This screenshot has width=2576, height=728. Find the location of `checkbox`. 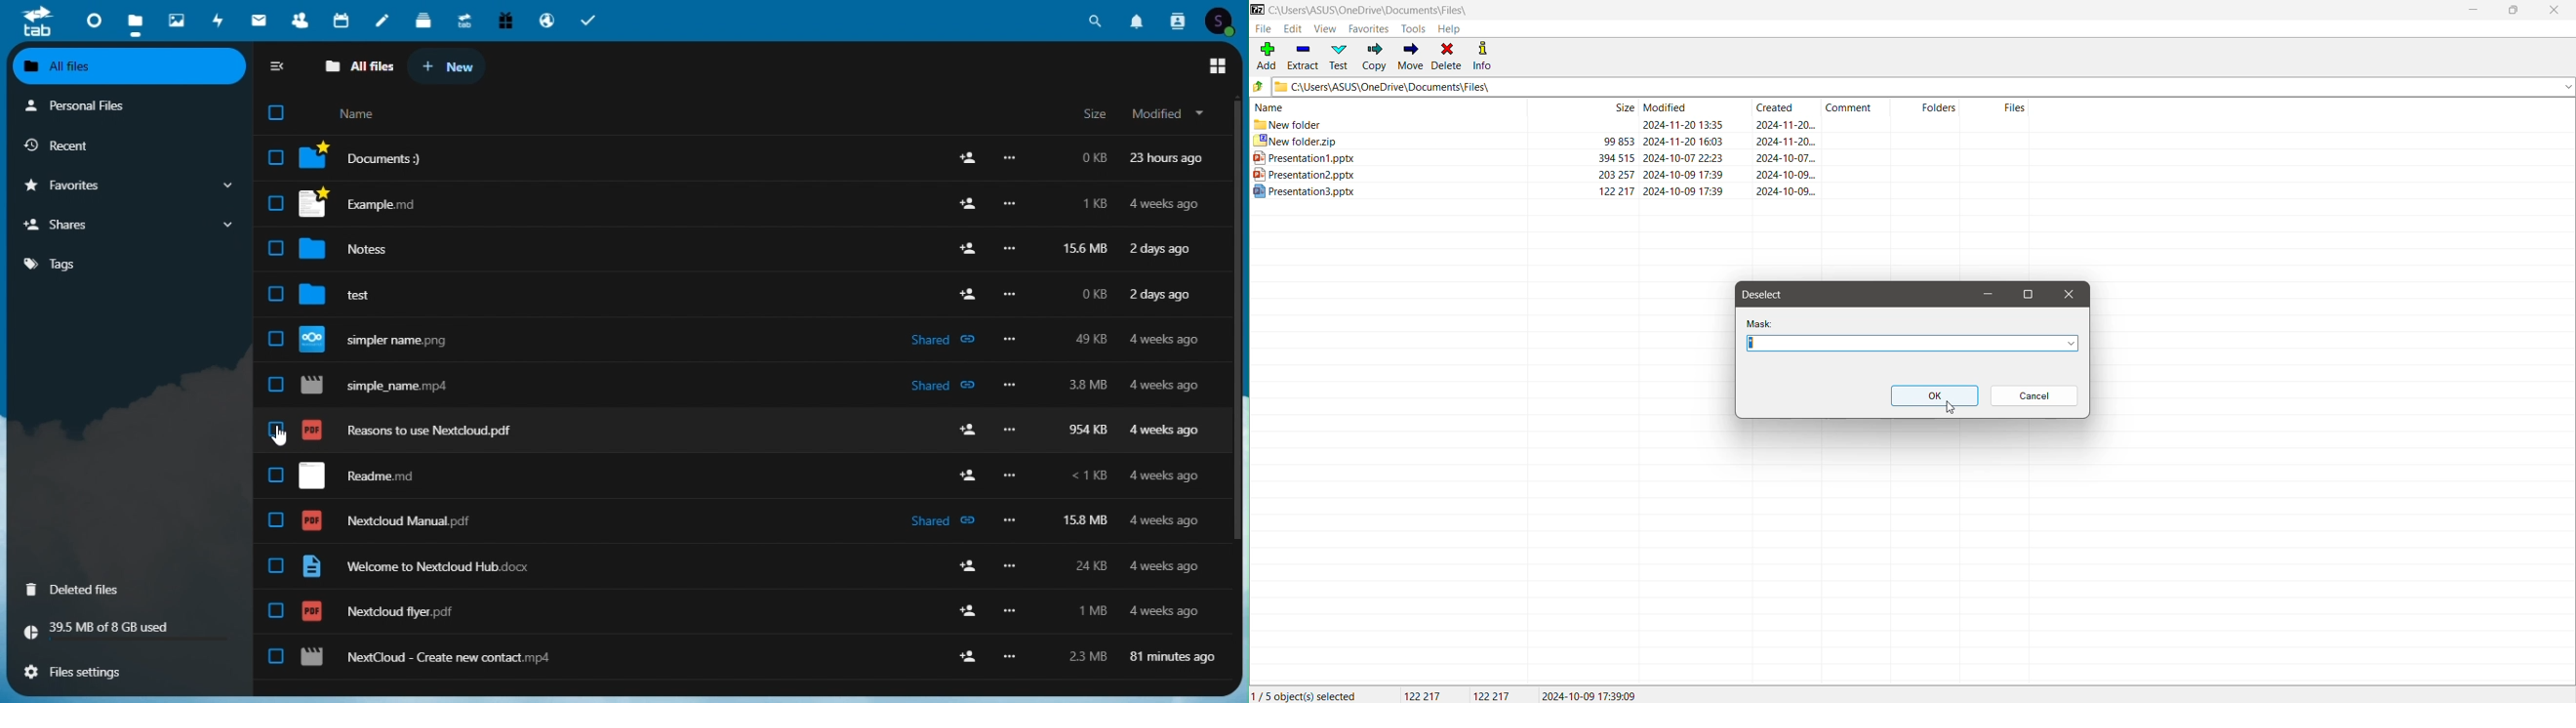

checkbox is located at coordinates (275, 341).